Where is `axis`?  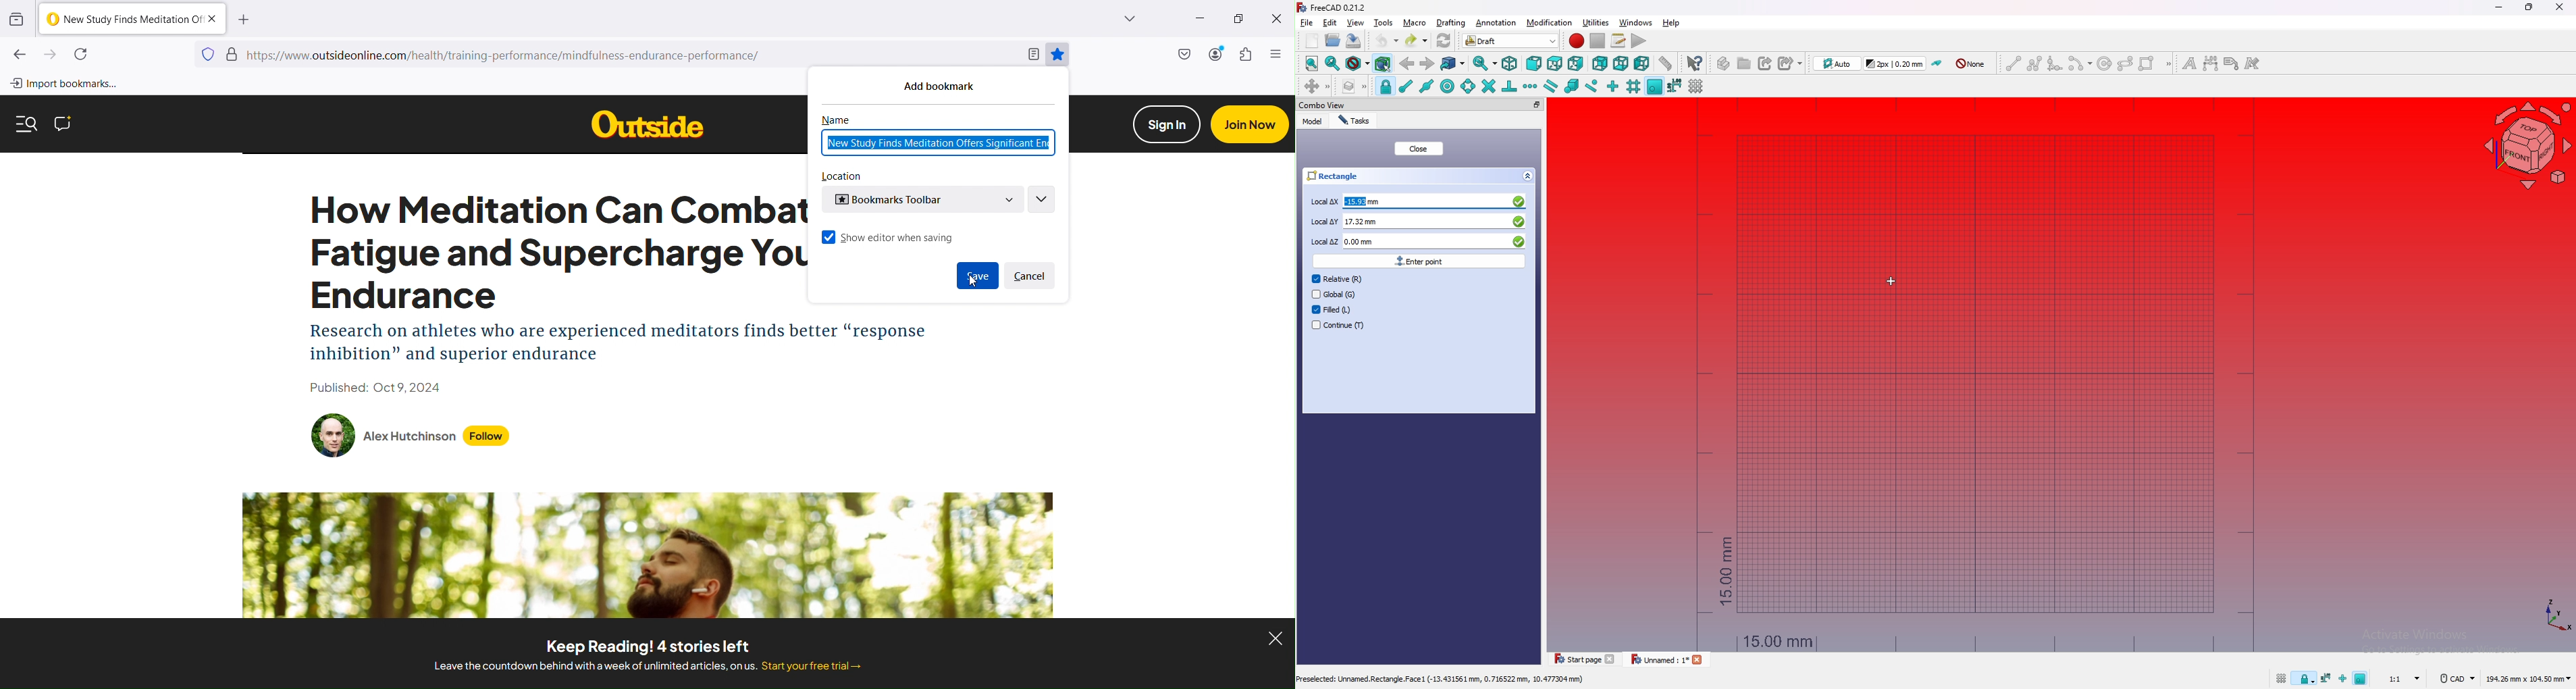
axis is located at coordinates (2555, 614).